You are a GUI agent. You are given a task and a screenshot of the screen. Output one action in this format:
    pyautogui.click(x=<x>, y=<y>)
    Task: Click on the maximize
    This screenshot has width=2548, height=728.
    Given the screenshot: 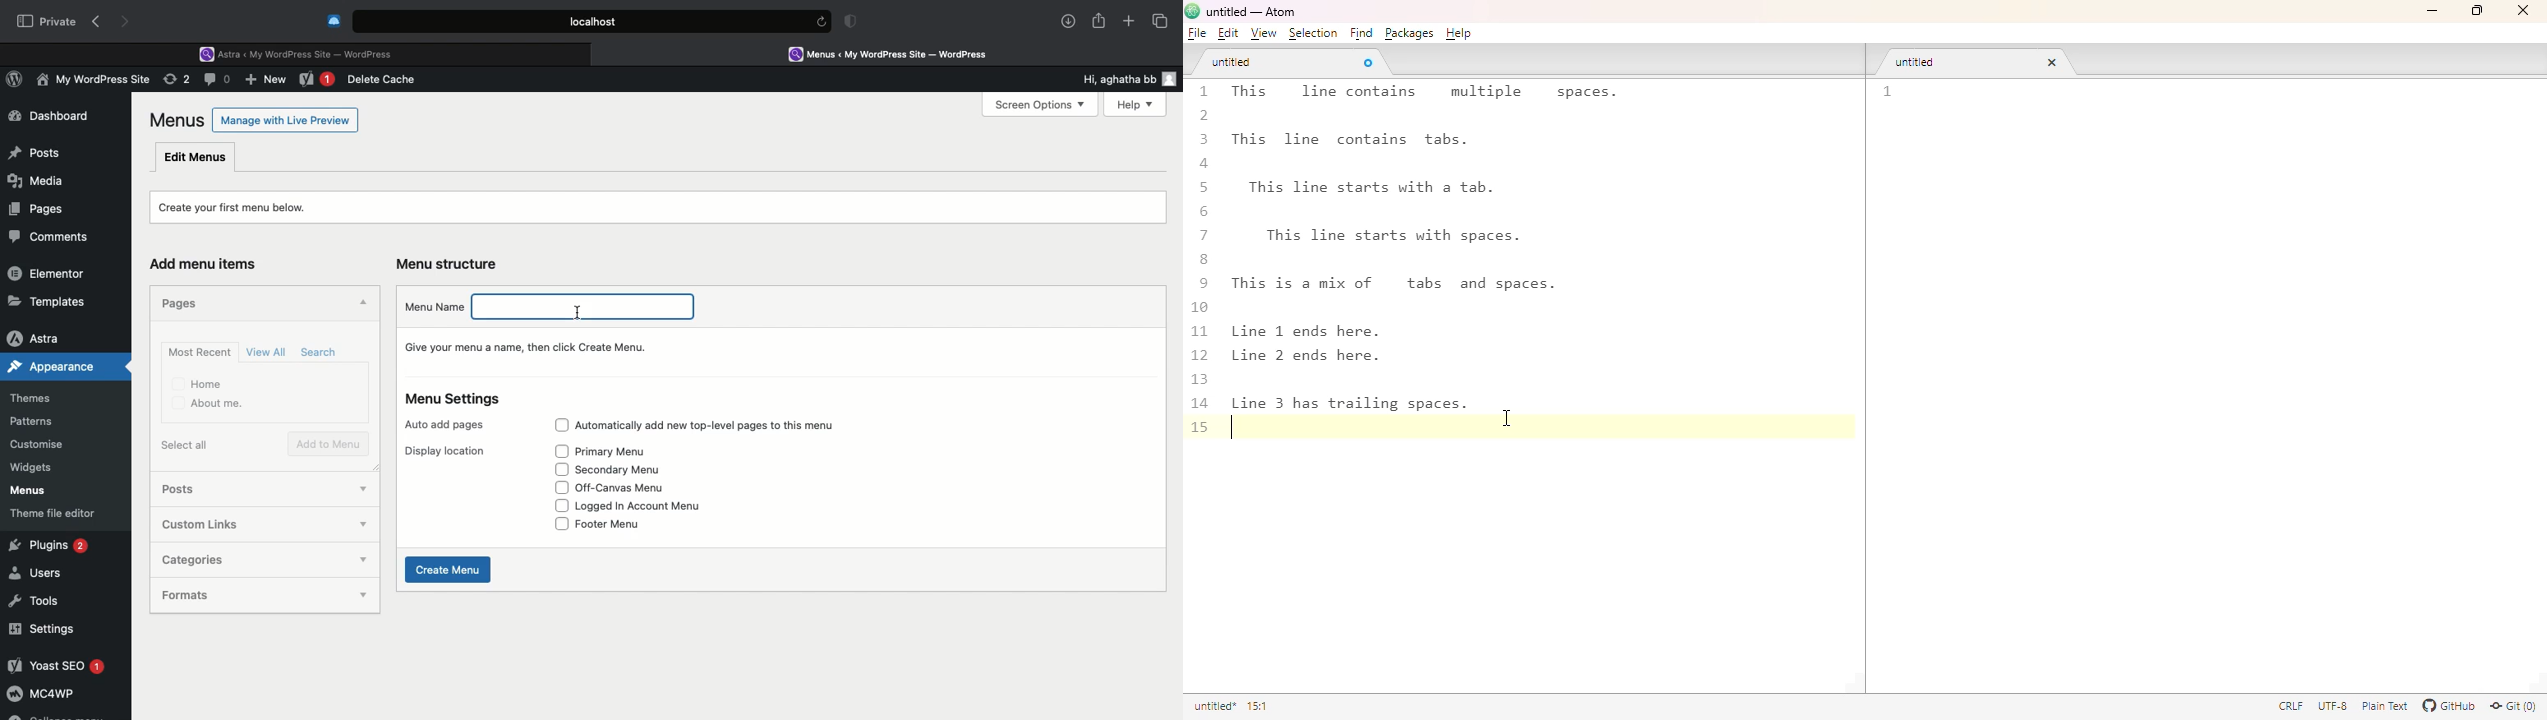 What is the action you would take?
    pyautogui.click(x=2479, y=9)
    